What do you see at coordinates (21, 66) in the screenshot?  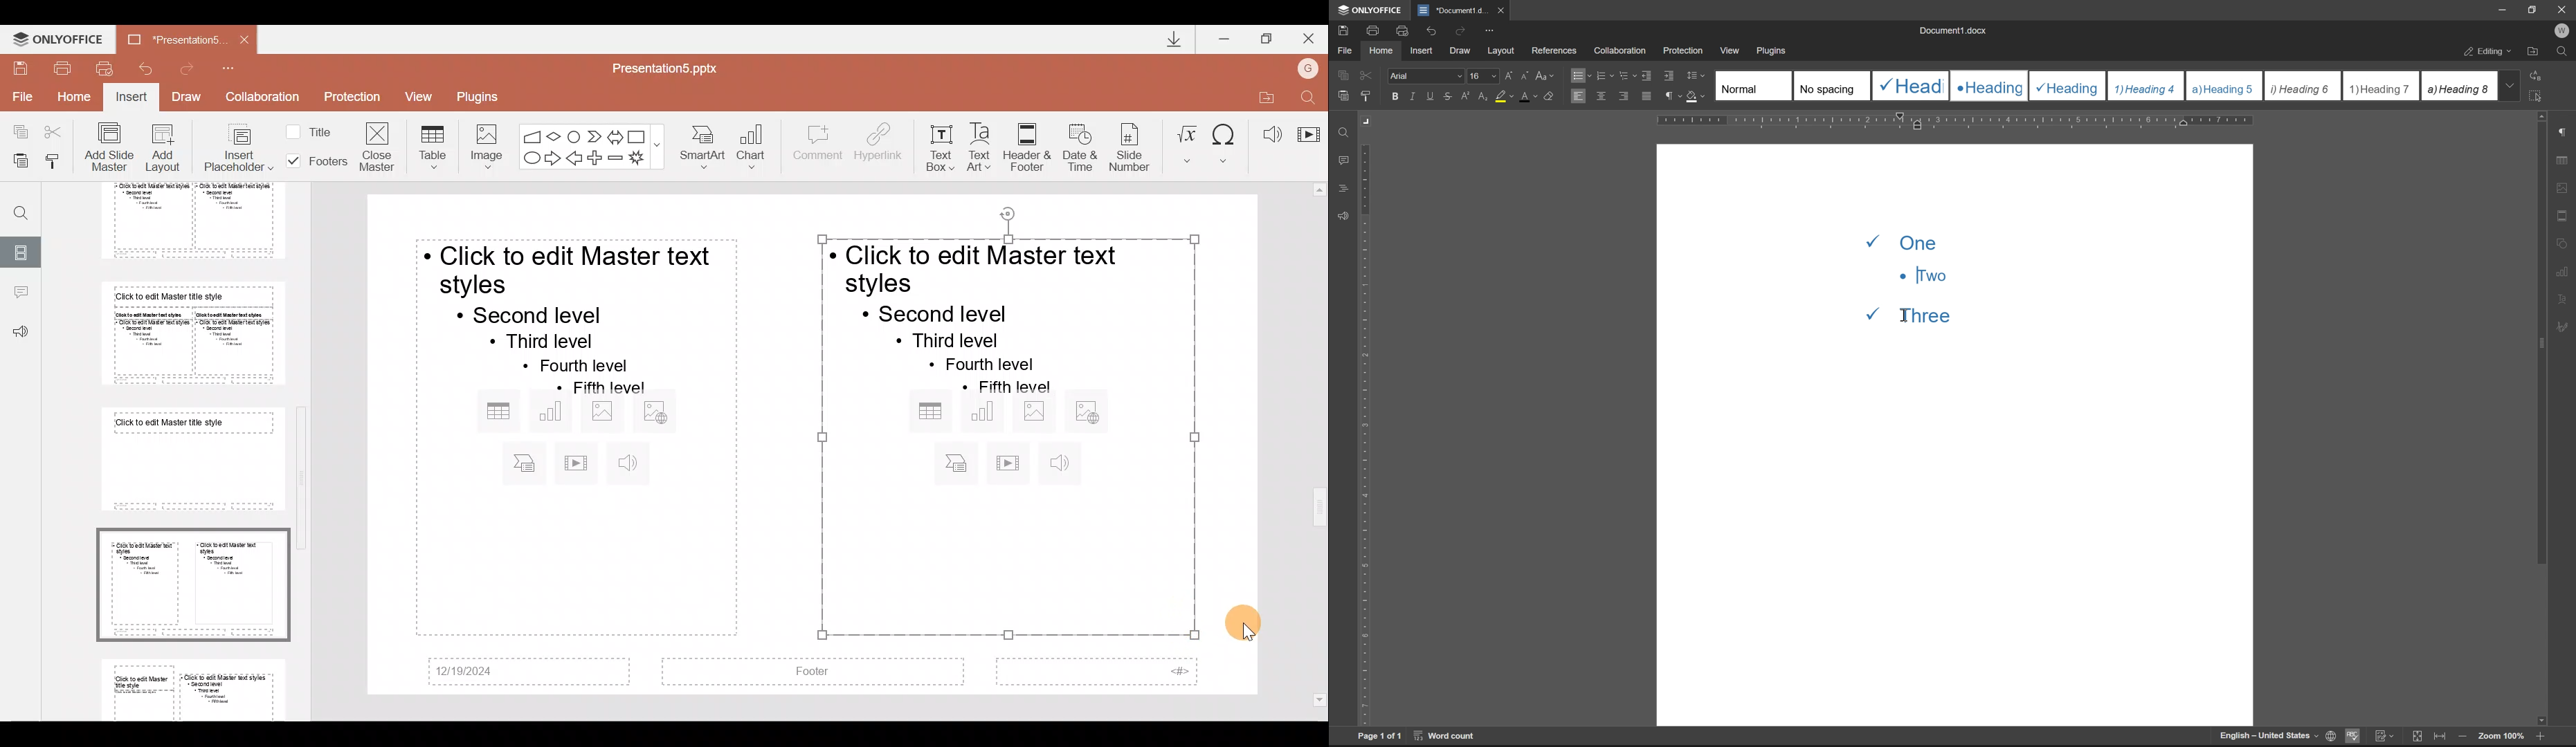 I see `Save` at bounding box center [21, 66].